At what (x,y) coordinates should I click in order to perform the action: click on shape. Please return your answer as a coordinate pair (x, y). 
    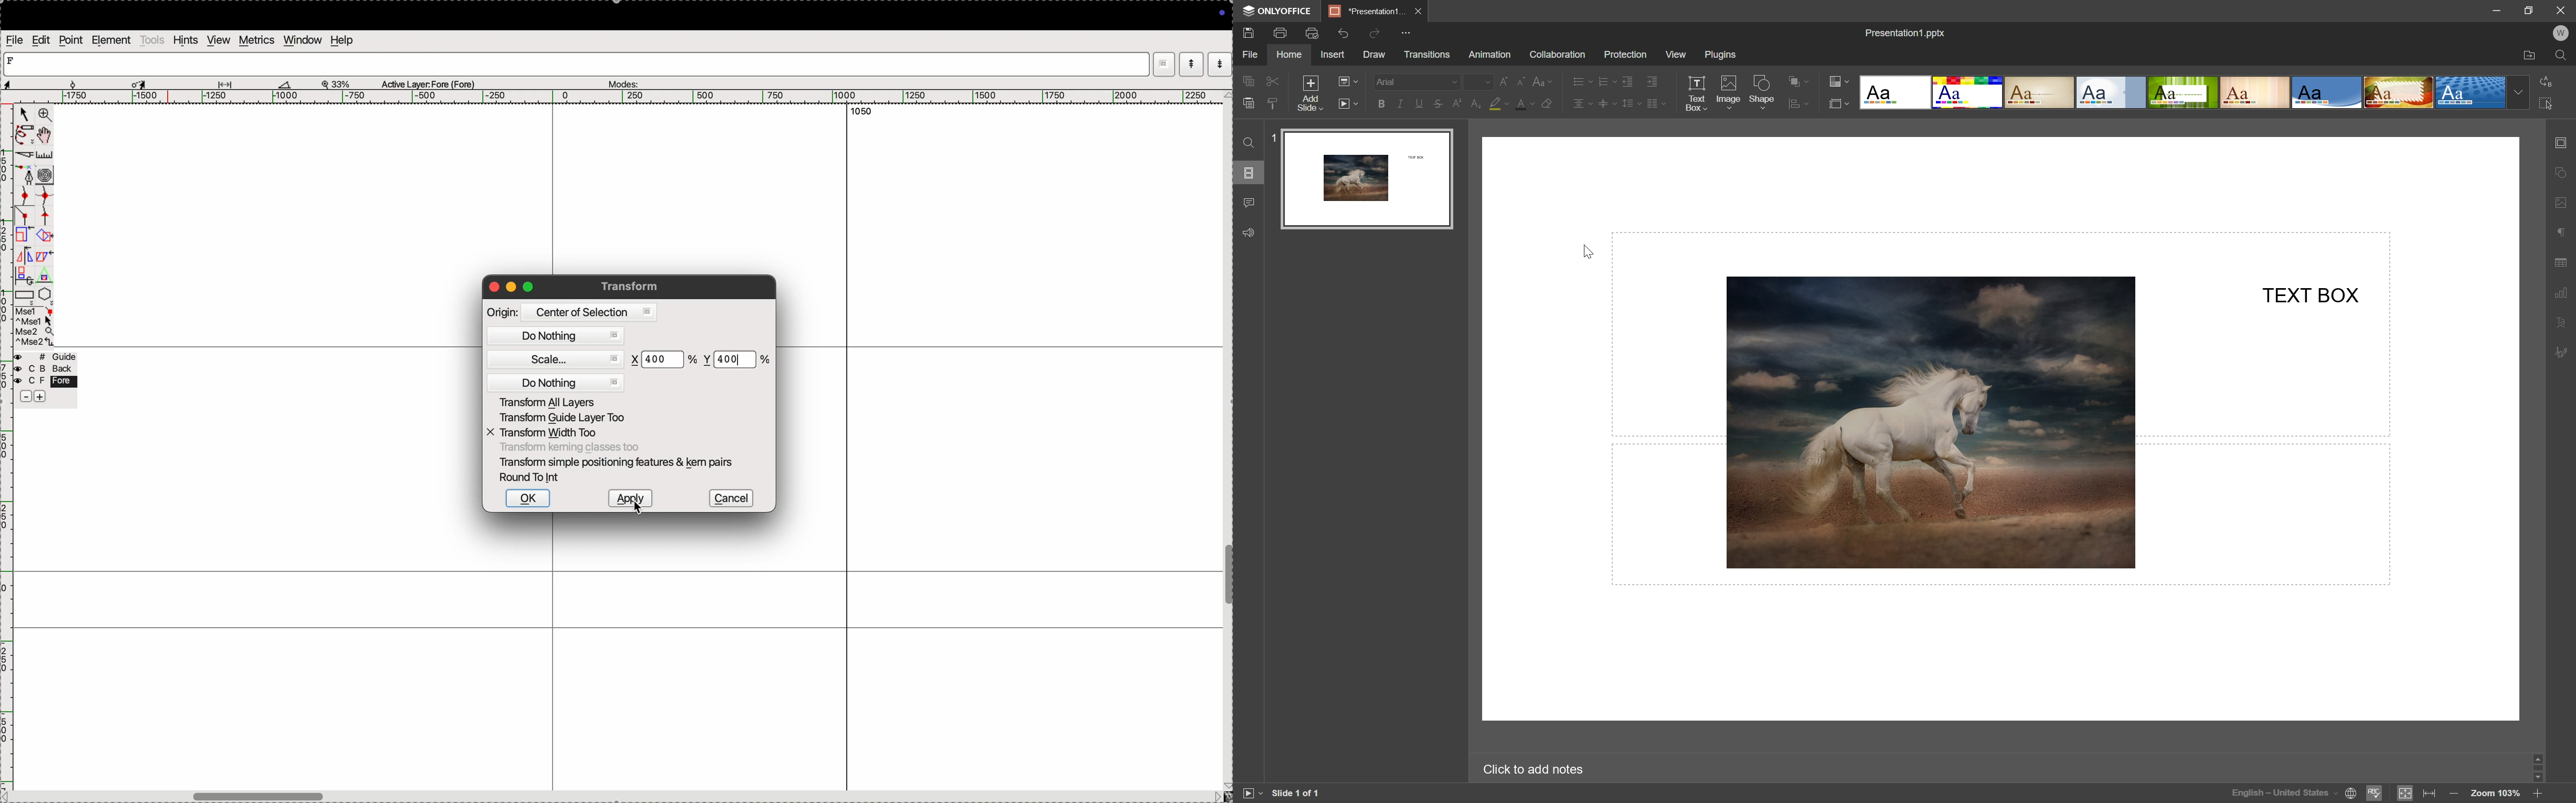
    Looking at the image, I should click on (1763, 92).